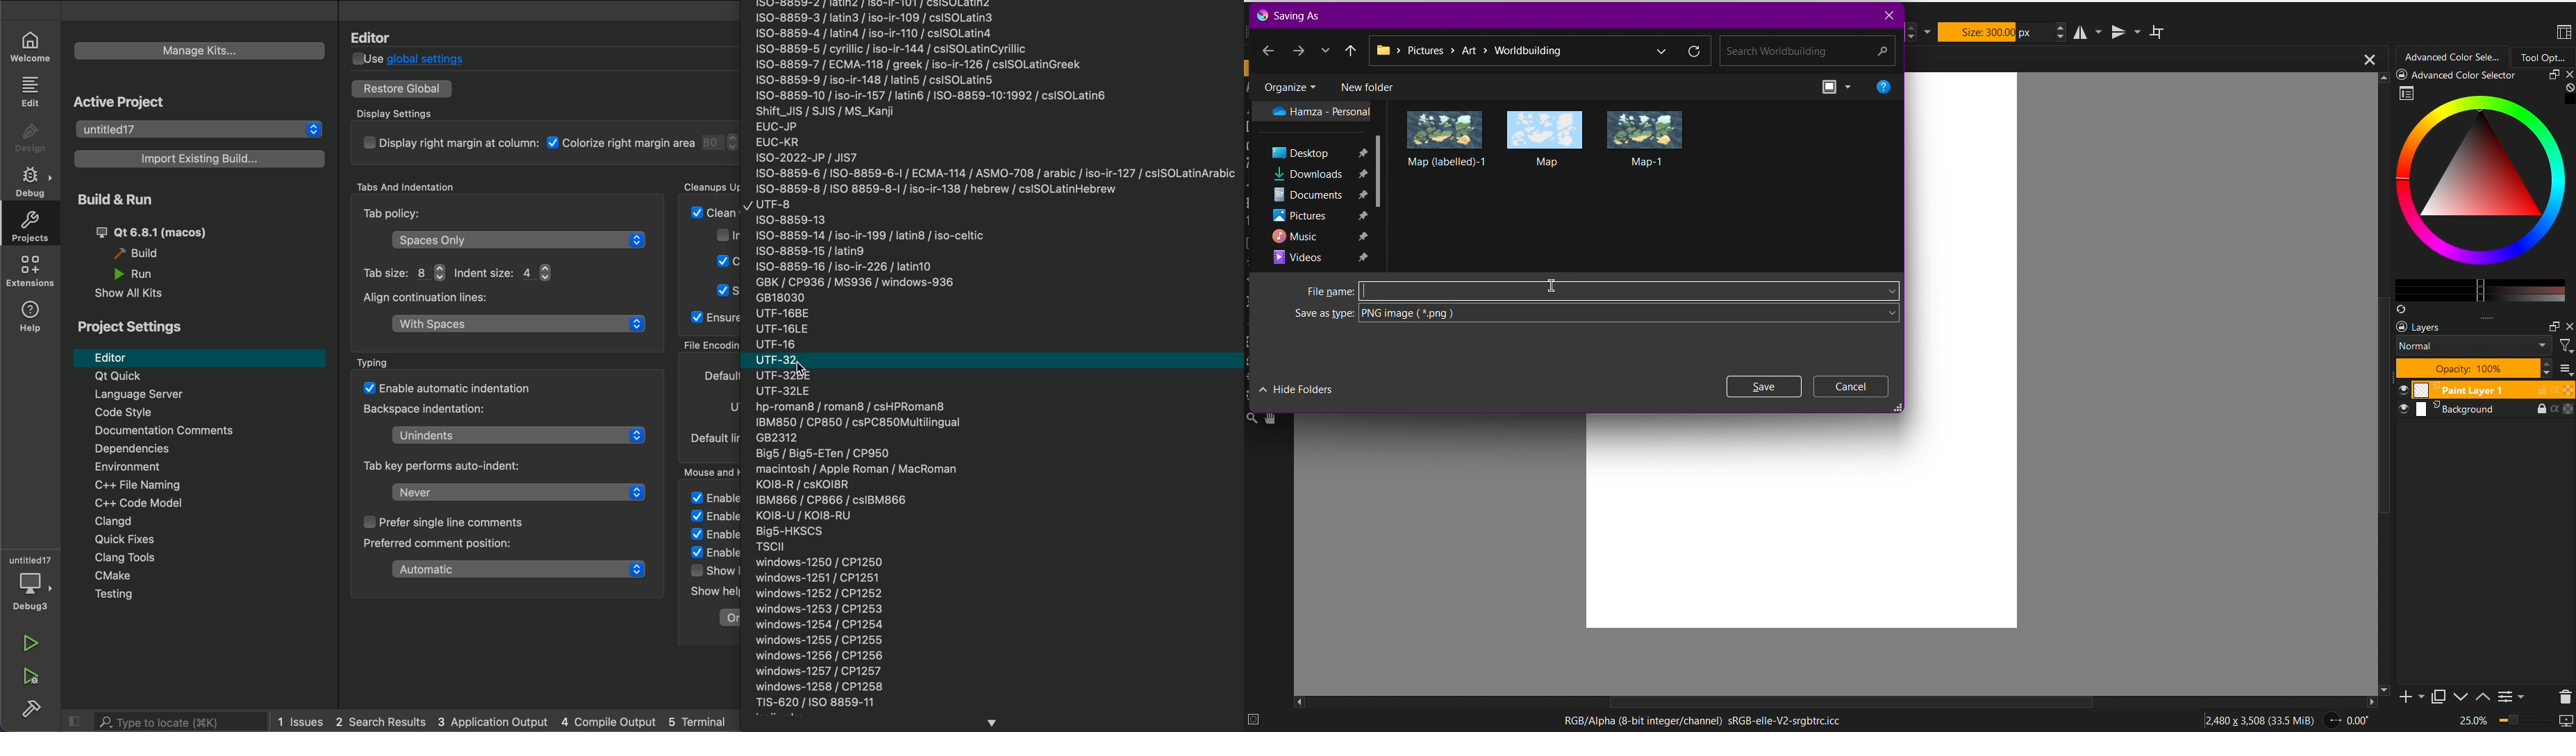 Image resolution: width=2576 pixels, height=756 pixels. What do you see at coordinates (32, 93) in the screenshot?
I see `edit` at bounding box center [32, 93].